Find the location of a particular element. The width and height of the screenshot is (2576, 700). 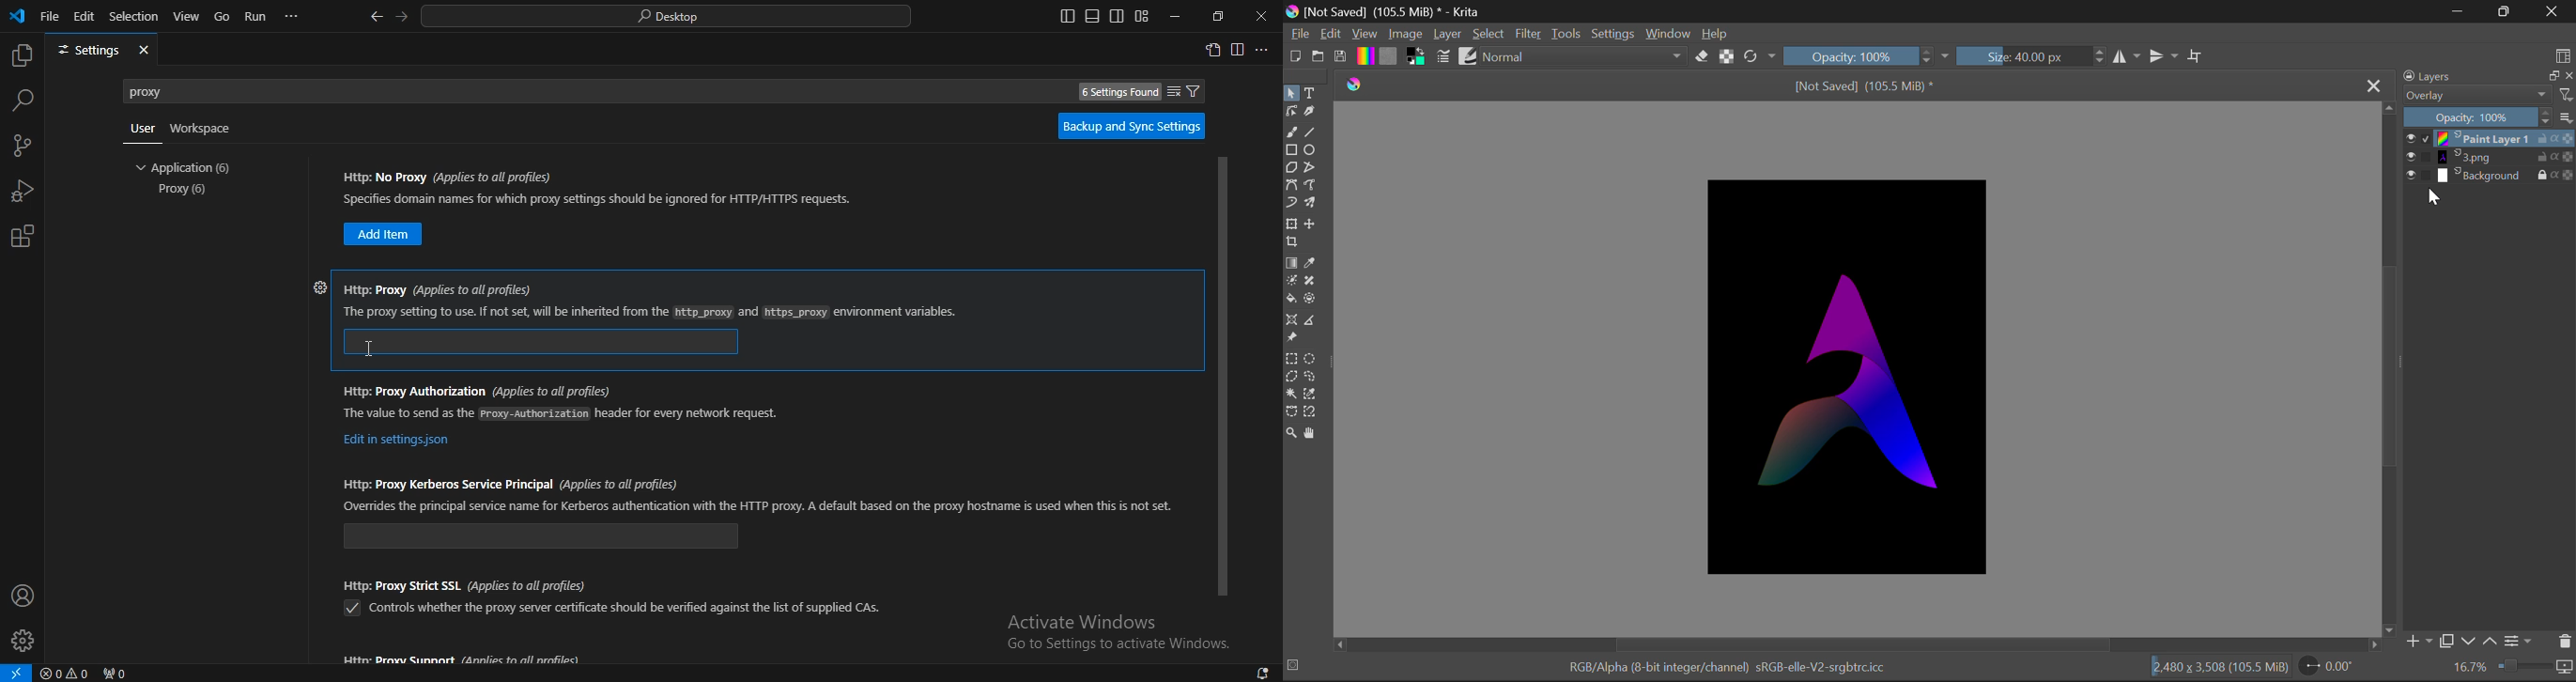

Transform Layer is located at coordinates (1294, 223).